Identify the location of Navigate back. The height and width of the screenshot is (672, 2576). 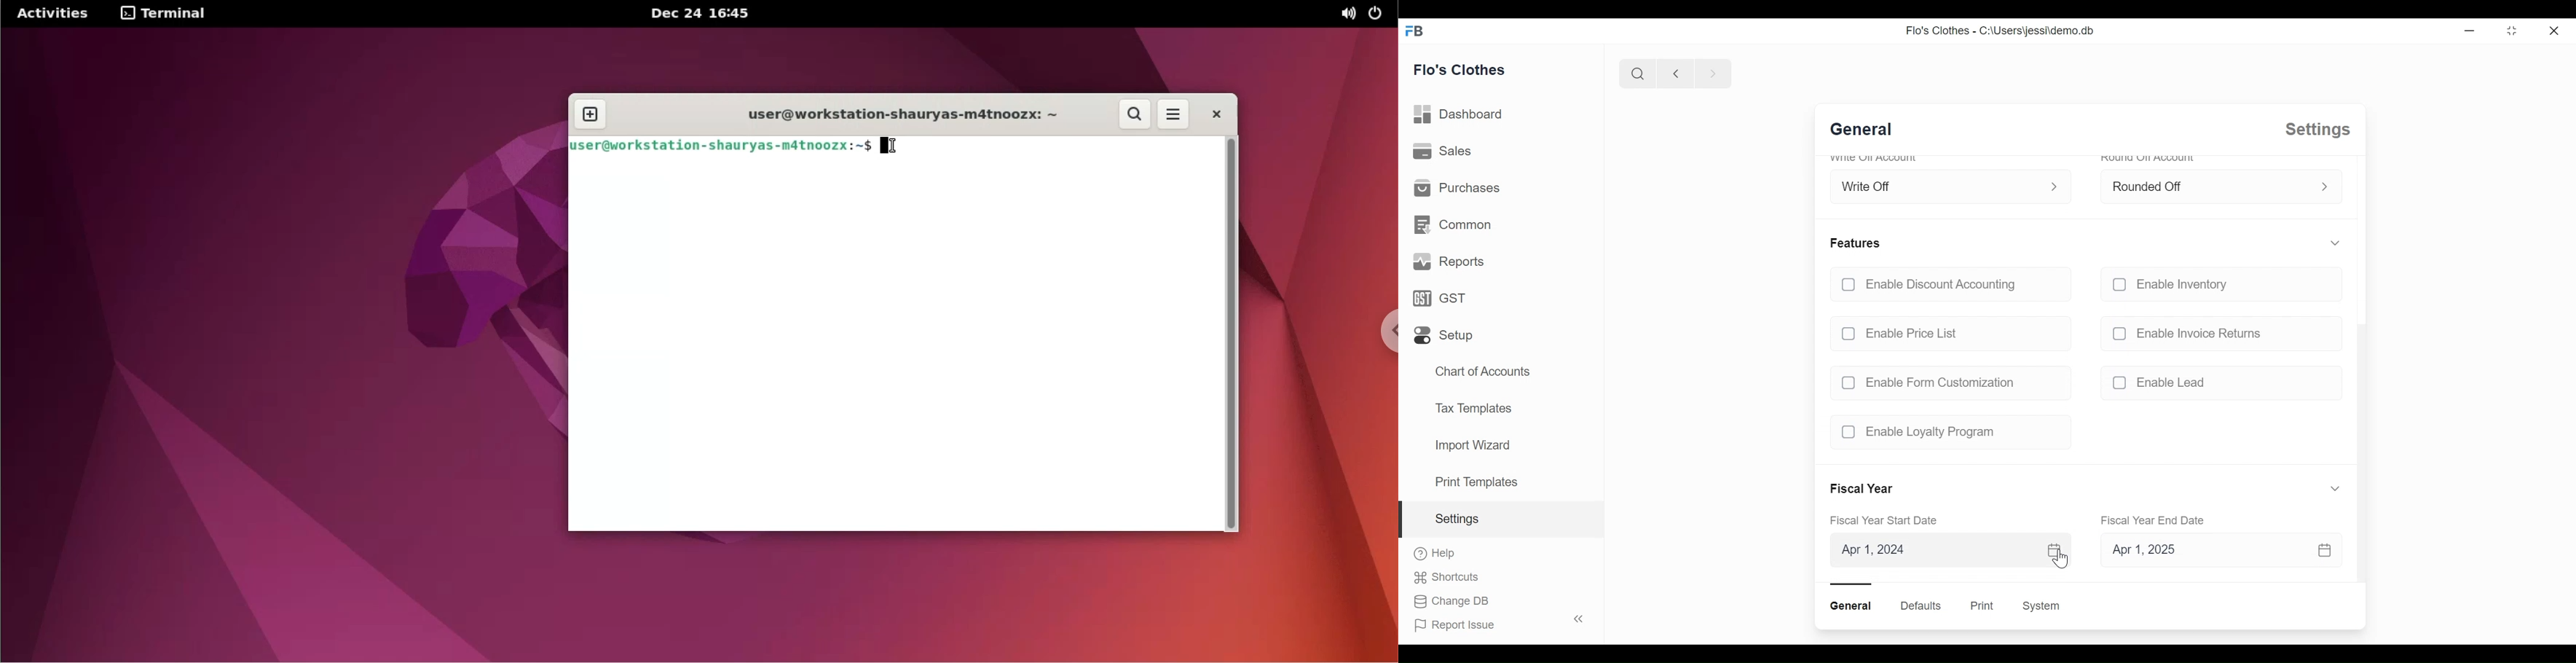
(1673, 73).